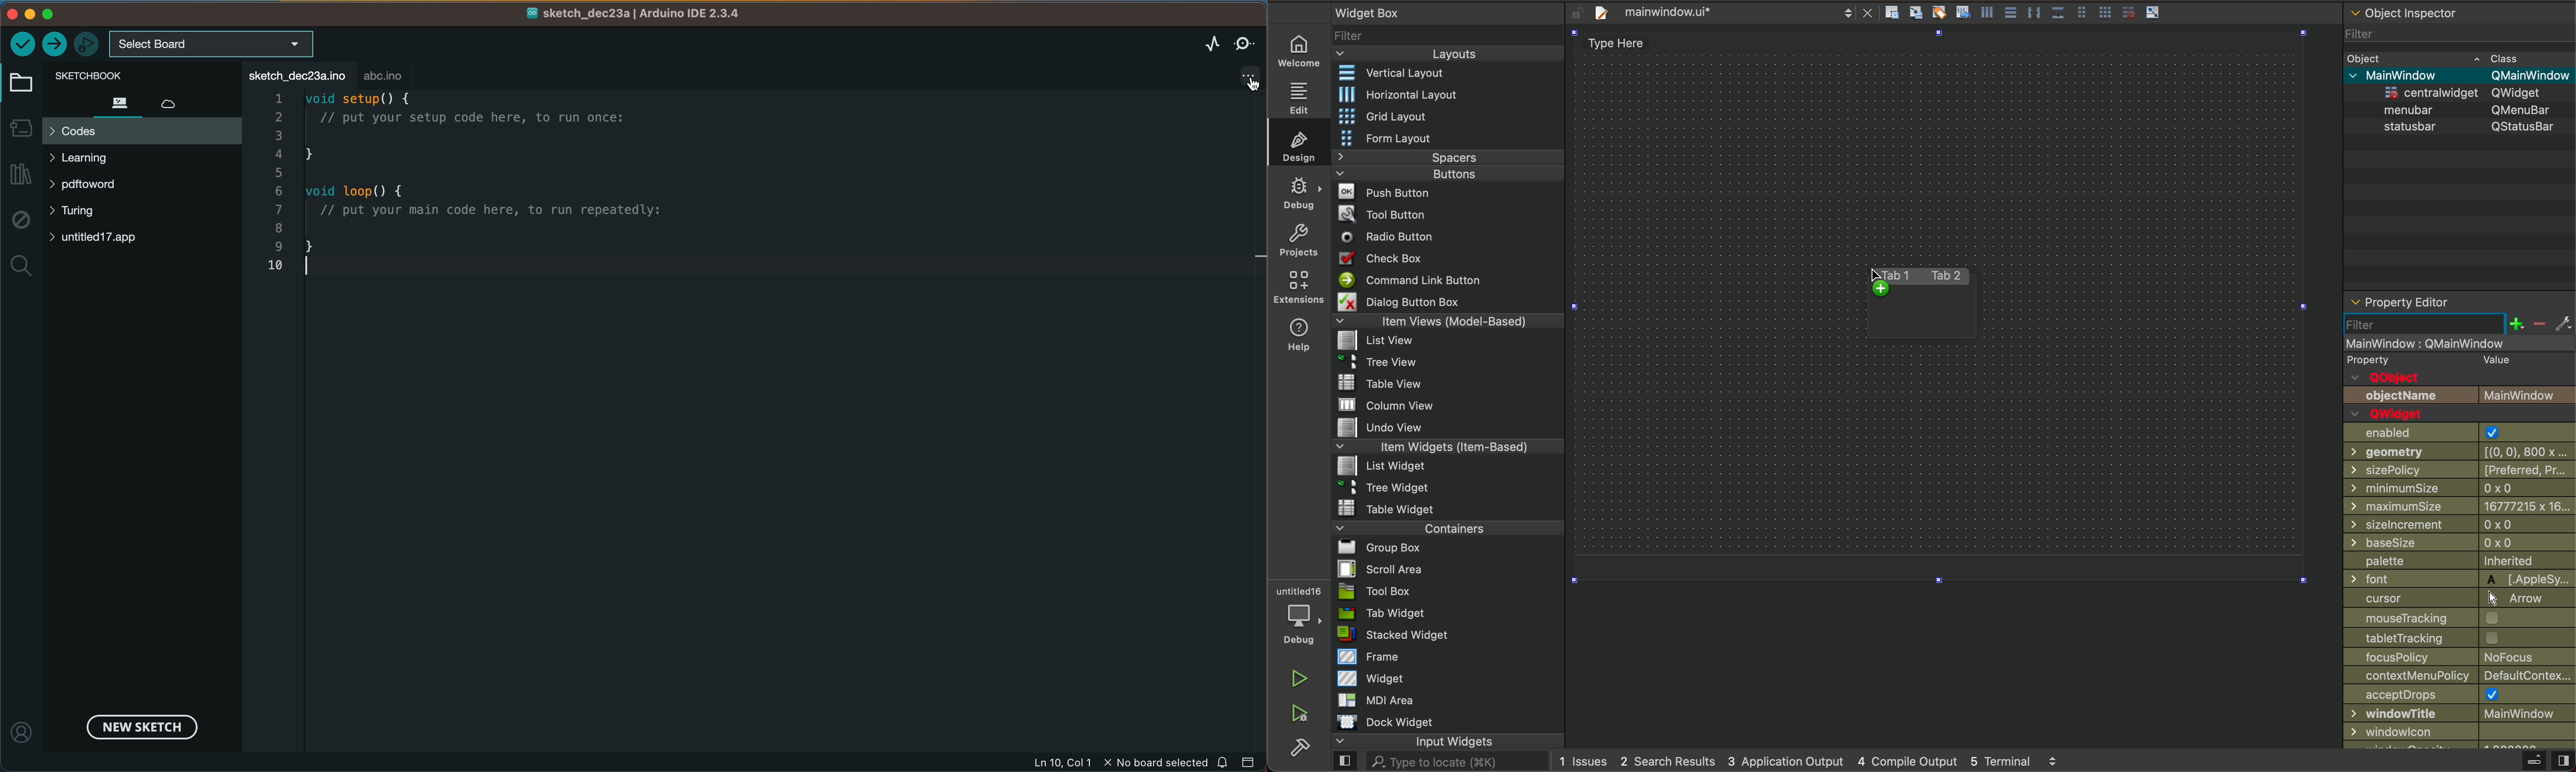 This screenshot has width=2576, height=784. Describe the element at coordinates (2500, 55) in the screenshot. I see `~ Class` at that location.